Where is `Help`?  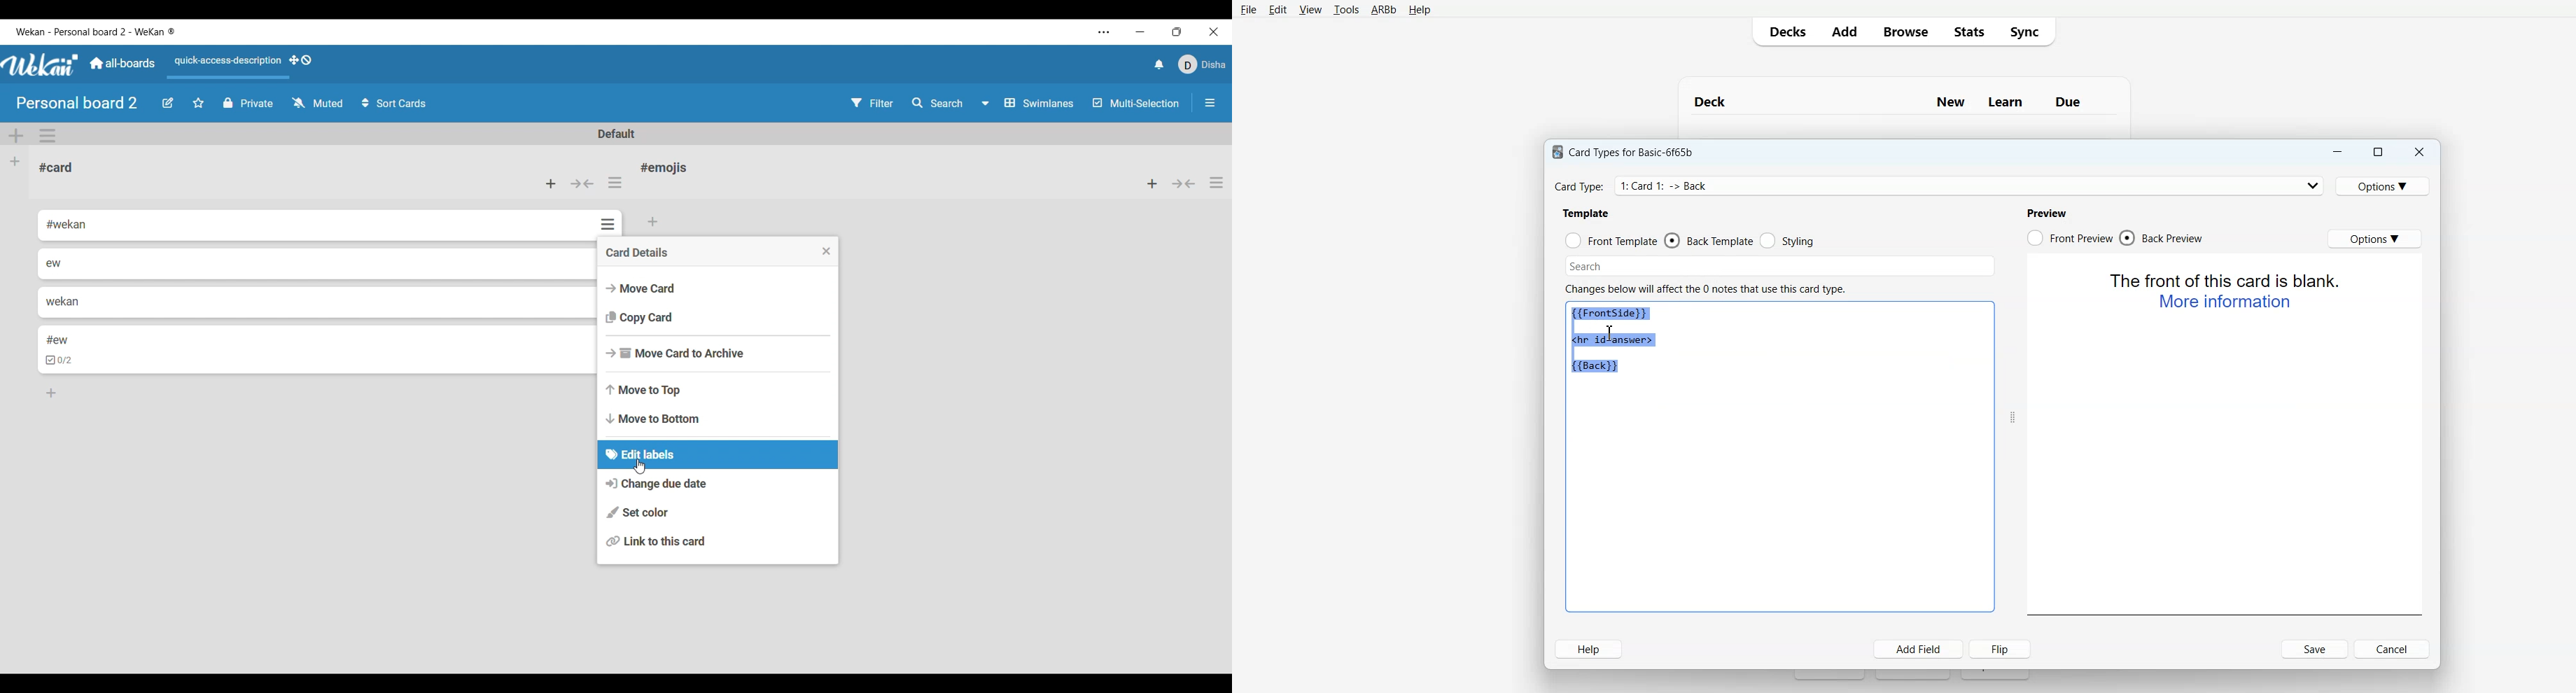 Help is located at coordinates (1418, 10).